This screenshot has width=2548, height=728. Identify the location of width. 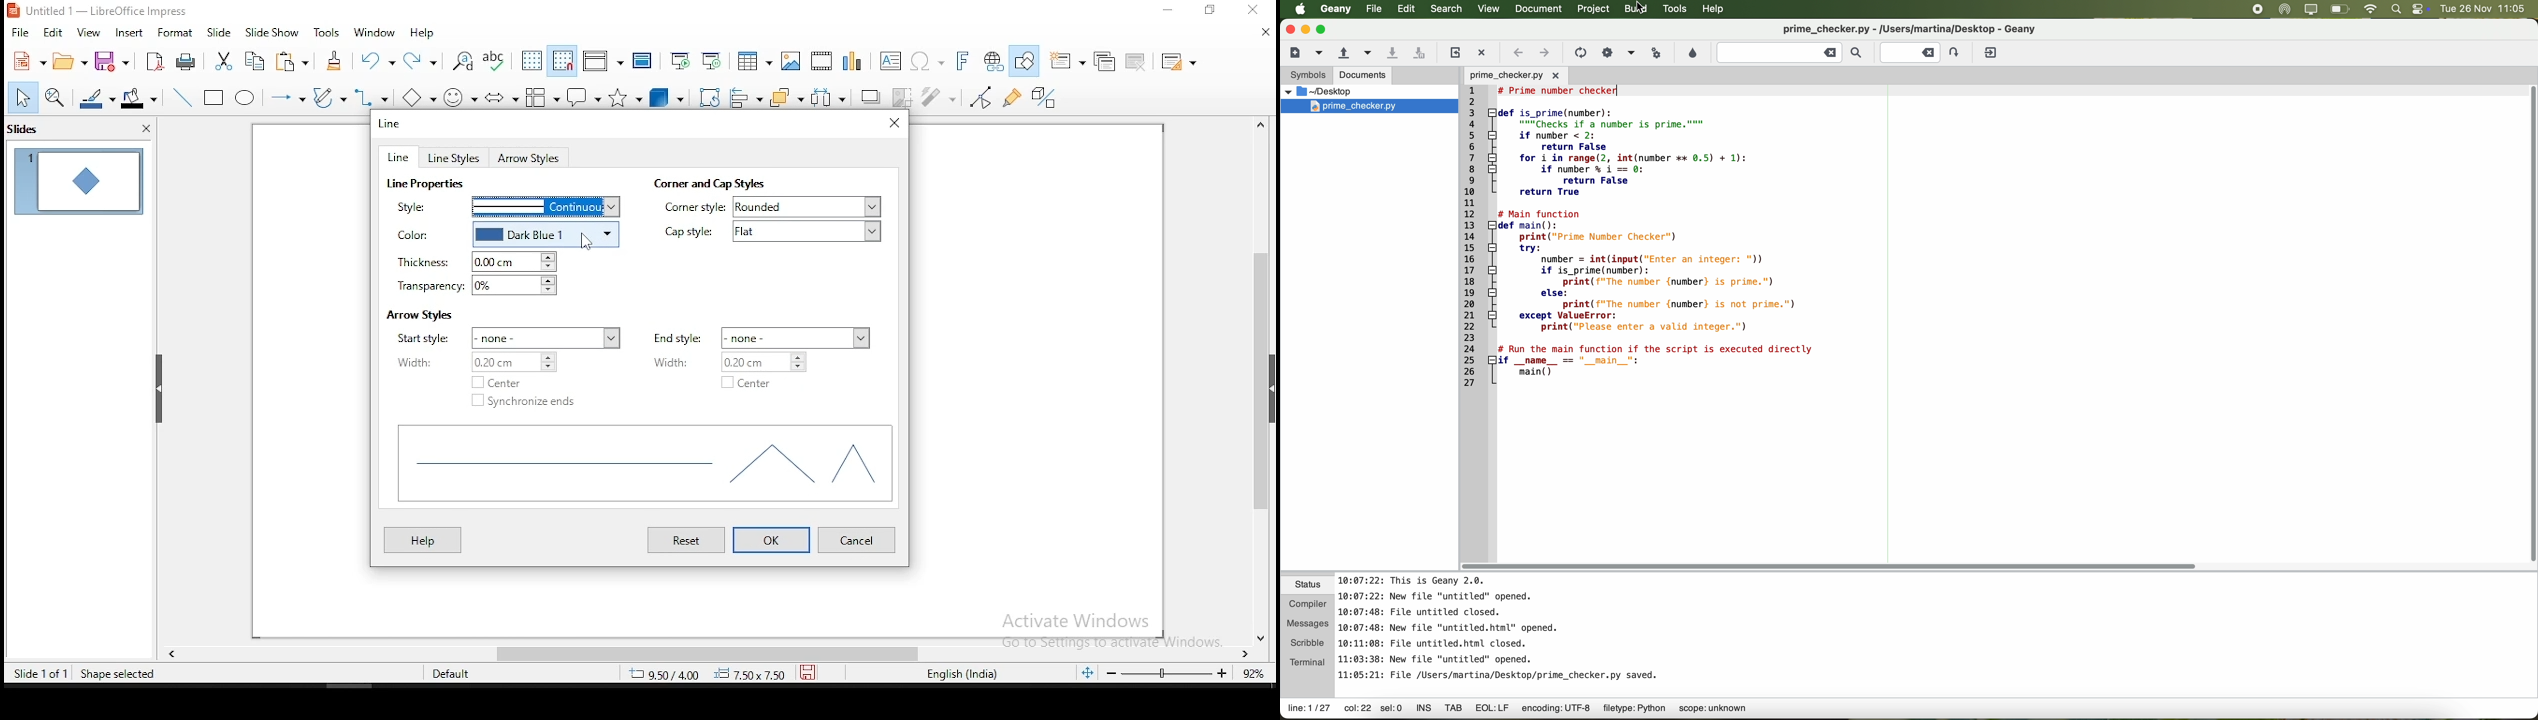
(684, 361).